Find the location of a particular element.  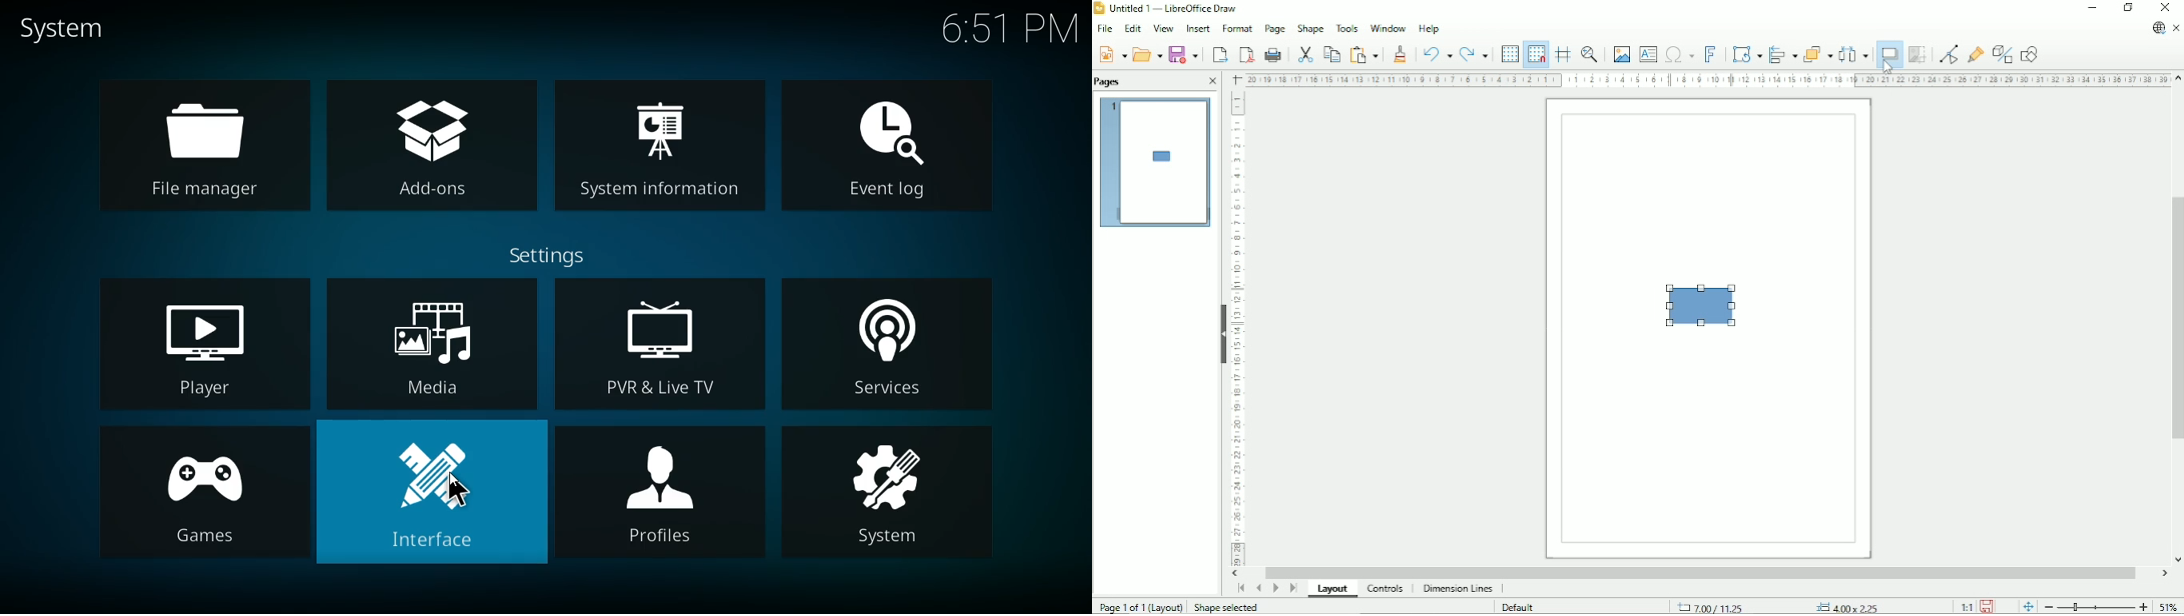

Toggle point edit mode is located at coordinates (1947, 53).